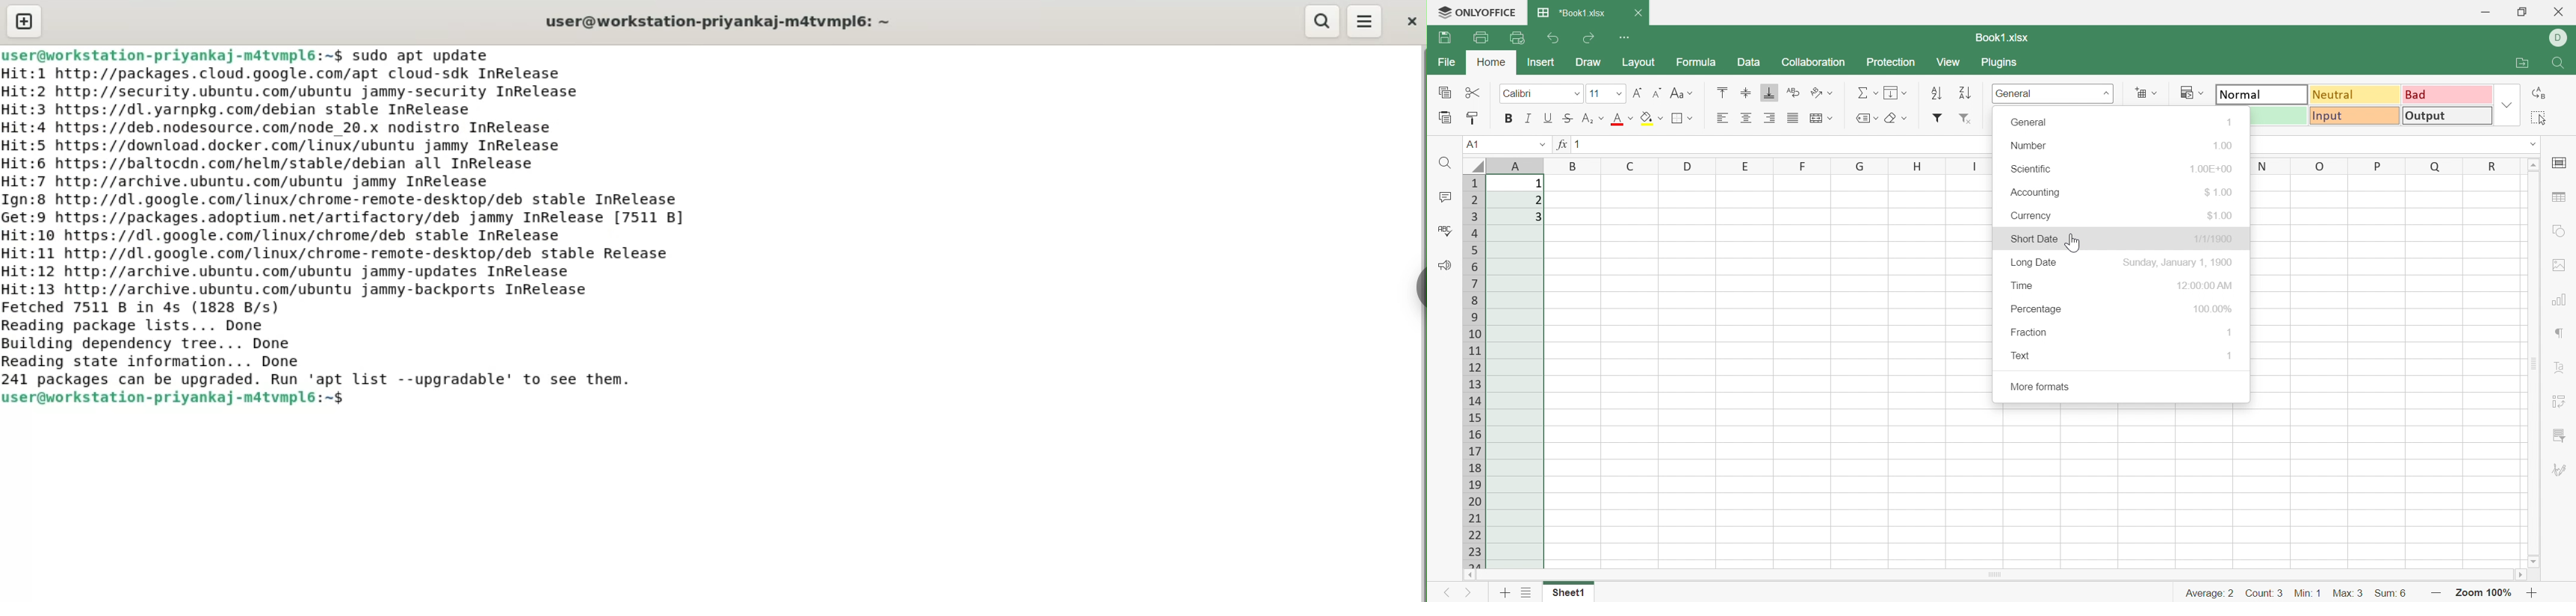 Image resolution: width=2576 pixels, height=616 pixels. What do you see at coordinates (2214, 239) in the screenshot?
I see `1/1/1900` at bounding box center [2214, 239].